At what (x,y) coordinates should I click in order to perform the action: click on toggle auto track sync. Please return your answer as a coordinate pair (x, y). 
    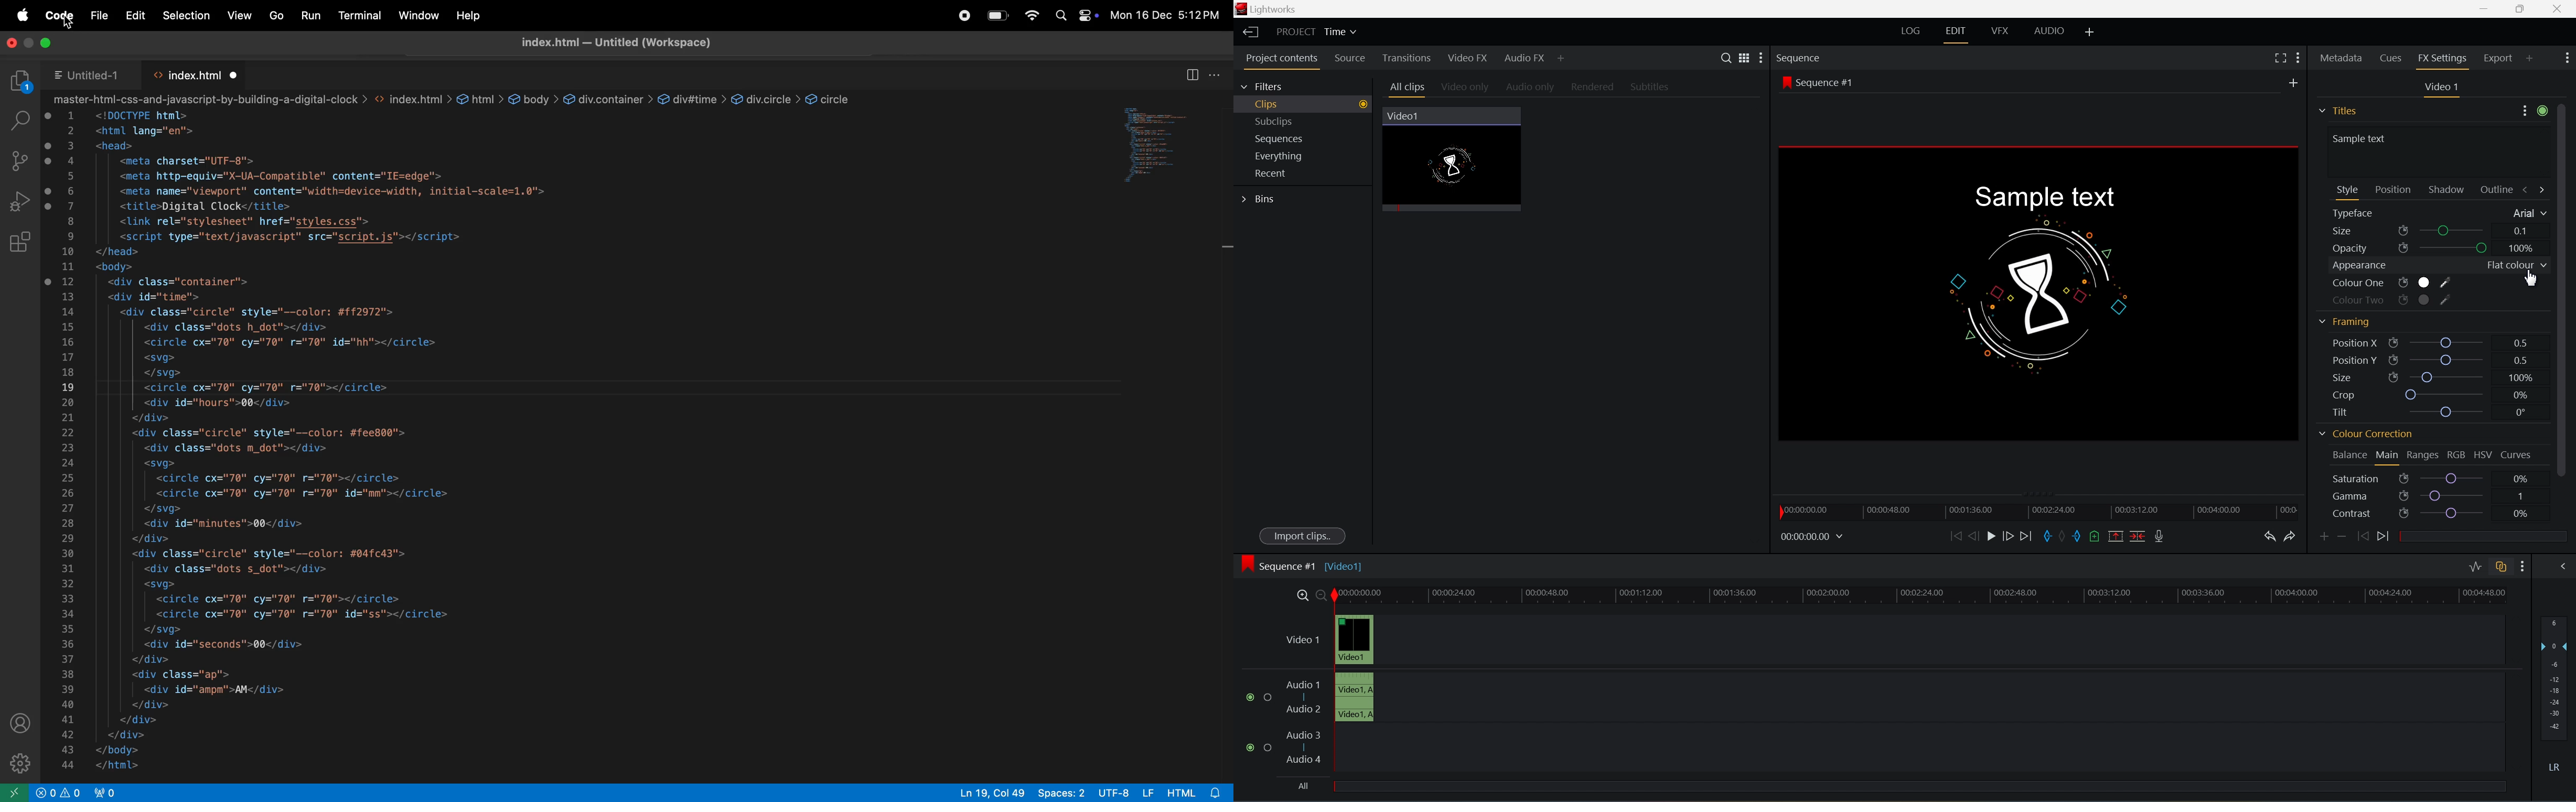
    Looking at the image, I should click on (2500, 568).